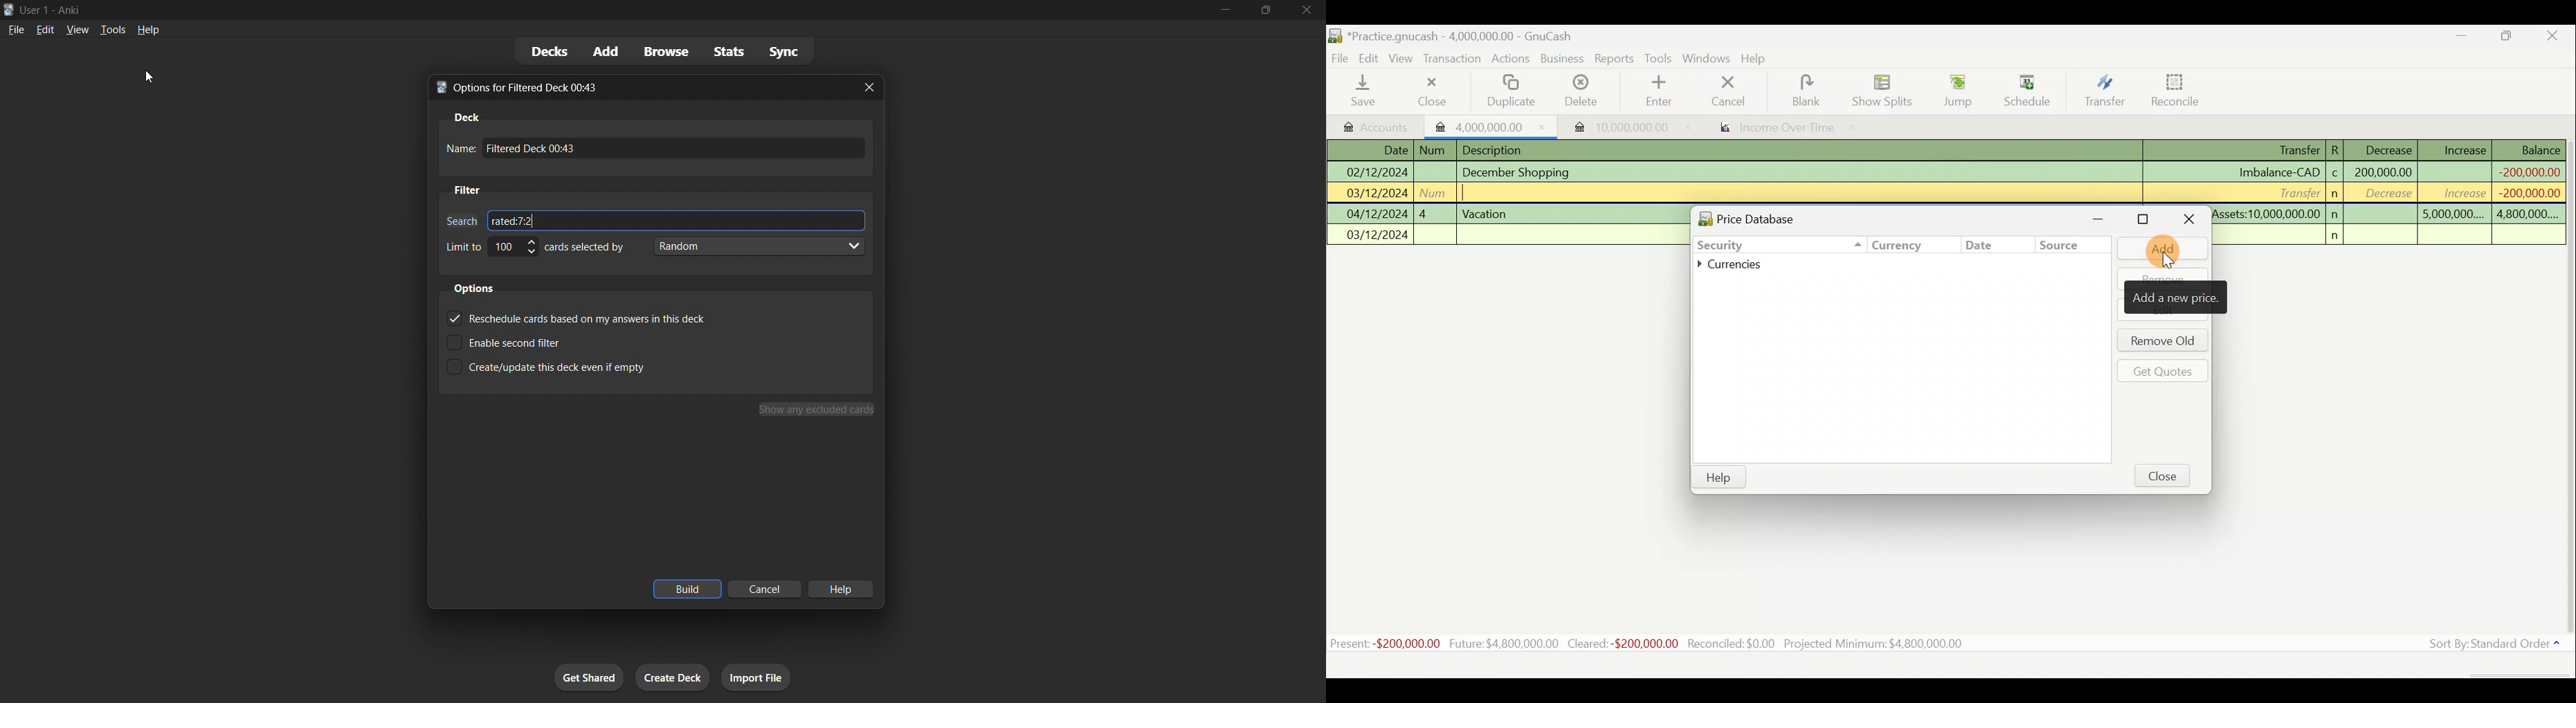 The height and width of the screenshot is (728, 2576). What do you see at coordinates (1434, 212) in the screenshot?
I see `4` at bounding box center [1434, 212].